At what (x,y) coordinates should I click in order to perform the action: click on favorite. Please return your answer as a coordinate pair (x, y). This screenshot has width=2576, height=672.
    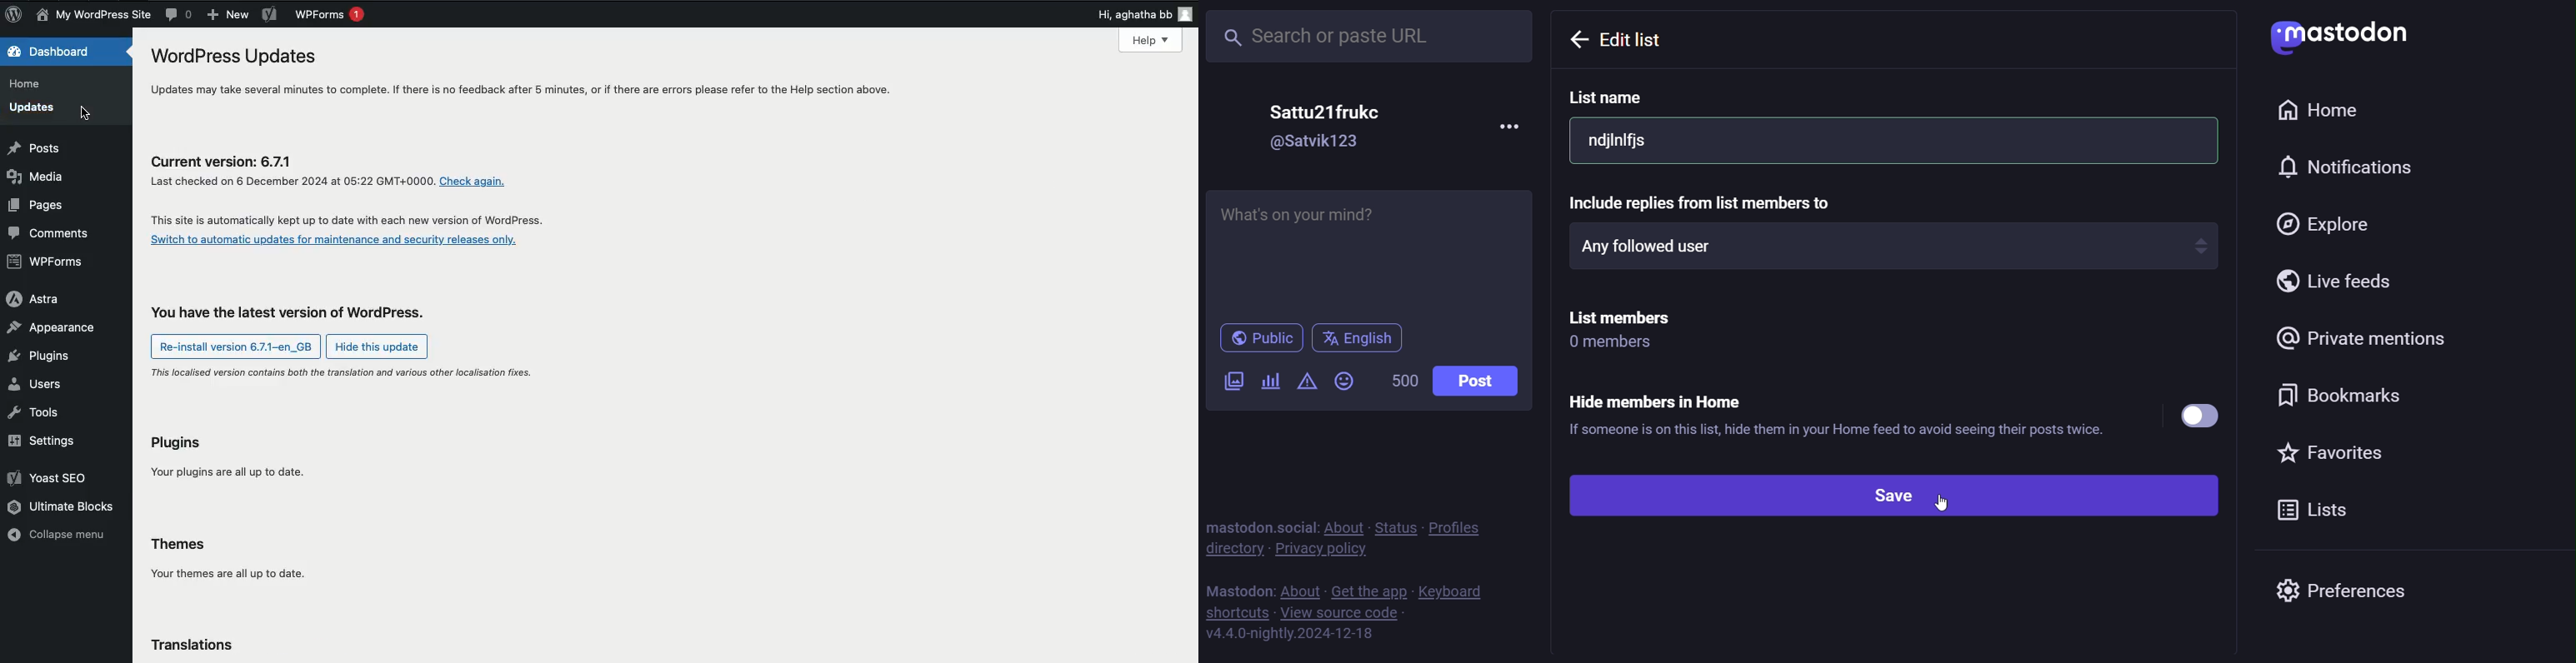
    Looking at the image, I should click on (2342, 453).